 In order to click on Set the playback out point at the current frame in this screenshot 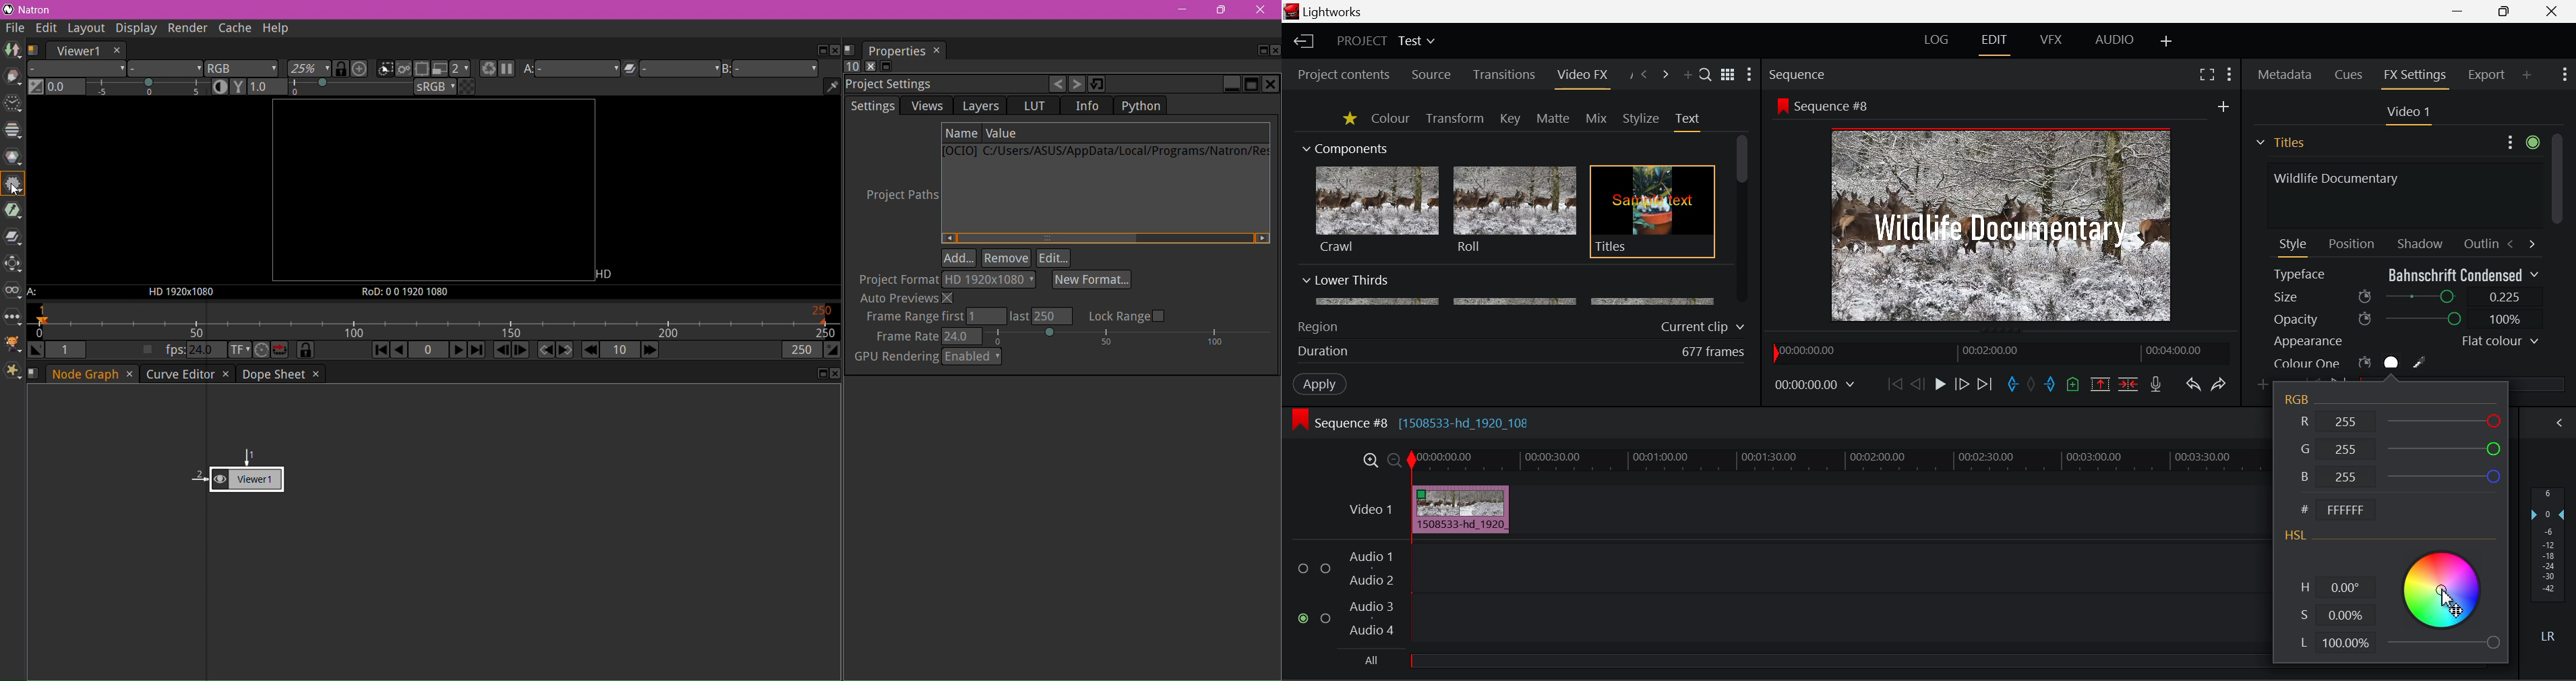, I will do `click(832, 351)`.